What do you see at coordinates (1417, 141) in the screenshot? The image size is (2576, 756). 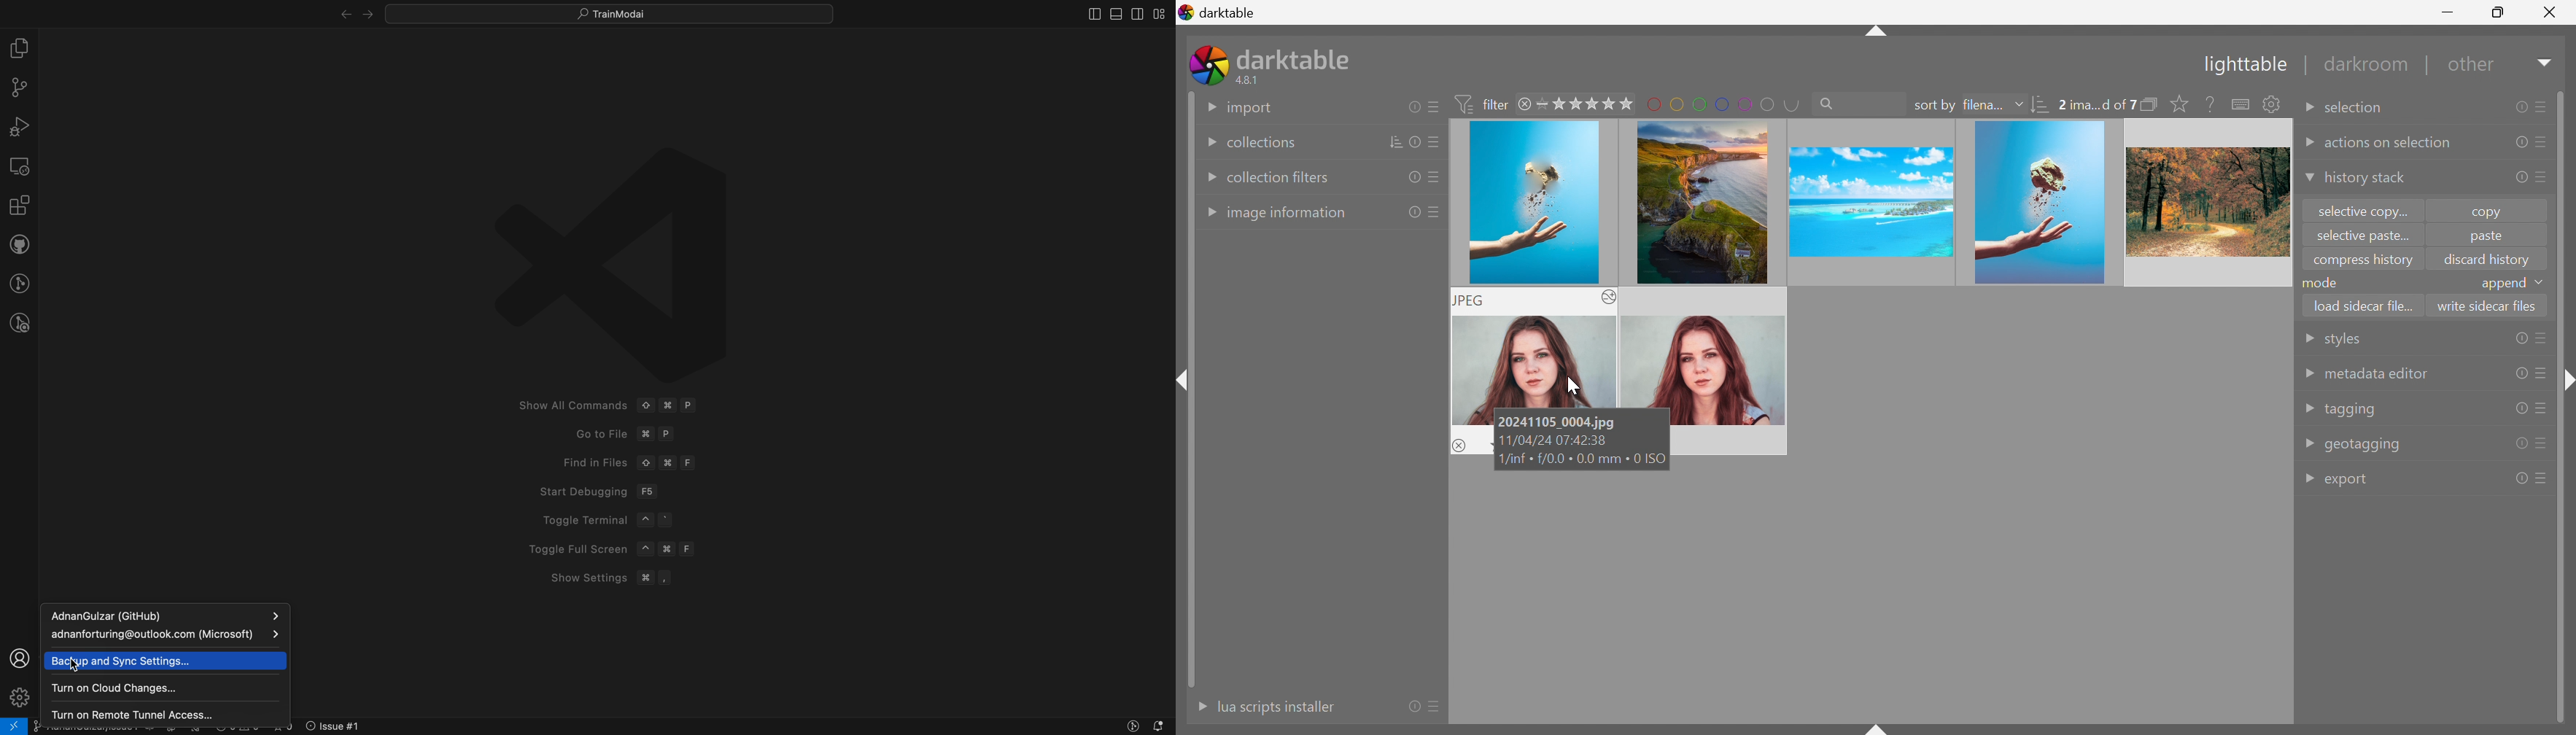 I see `reset` at bounding box center [1417, 141].